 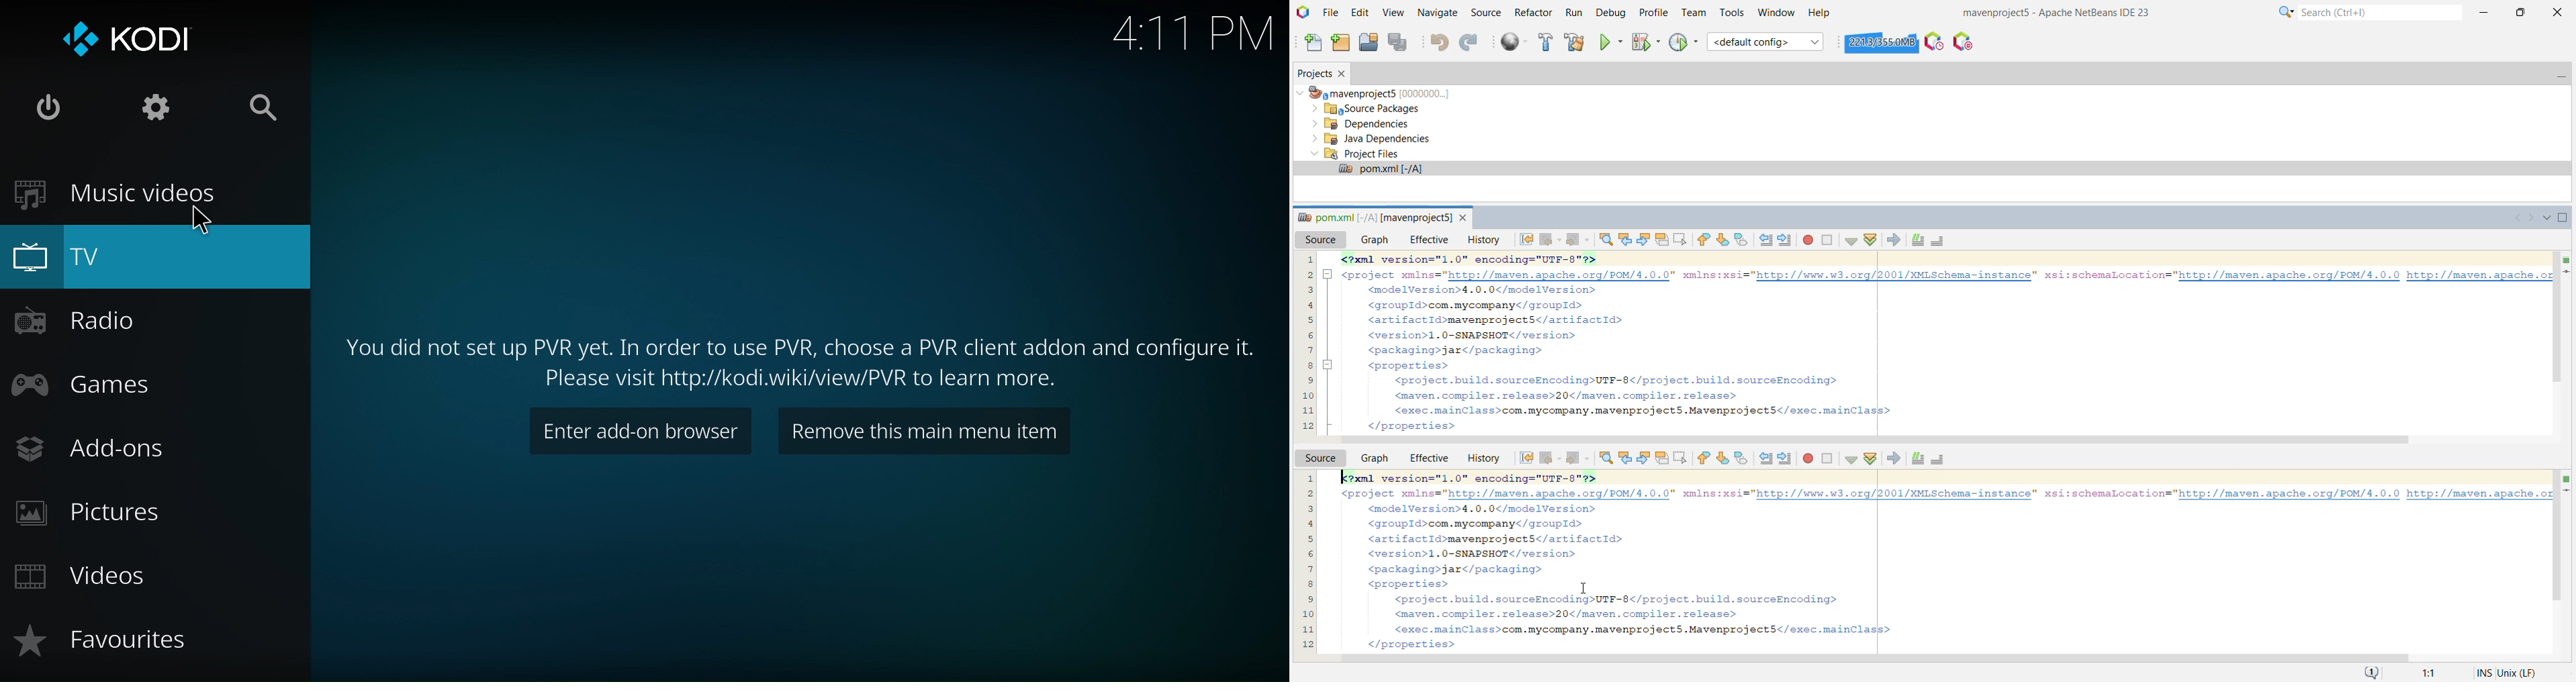 I want to click on Find previous occurrence, so click(x=1626, y=239).